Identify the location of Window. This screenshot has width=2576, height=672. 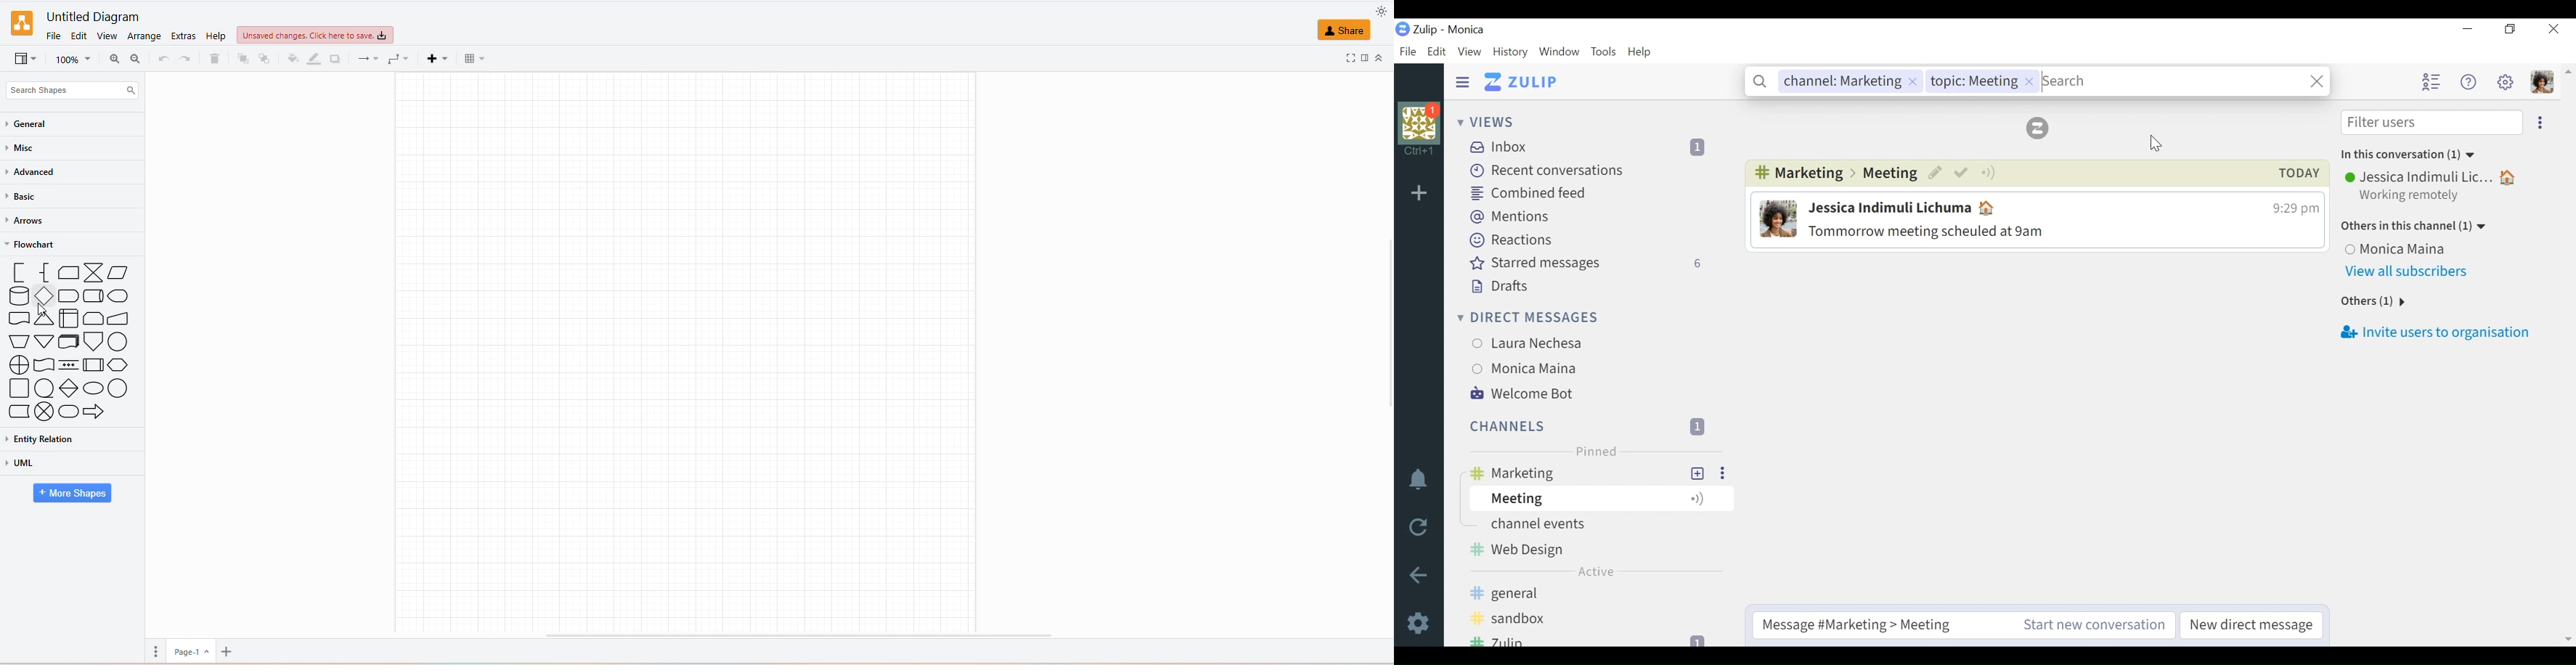
(1560, 52).